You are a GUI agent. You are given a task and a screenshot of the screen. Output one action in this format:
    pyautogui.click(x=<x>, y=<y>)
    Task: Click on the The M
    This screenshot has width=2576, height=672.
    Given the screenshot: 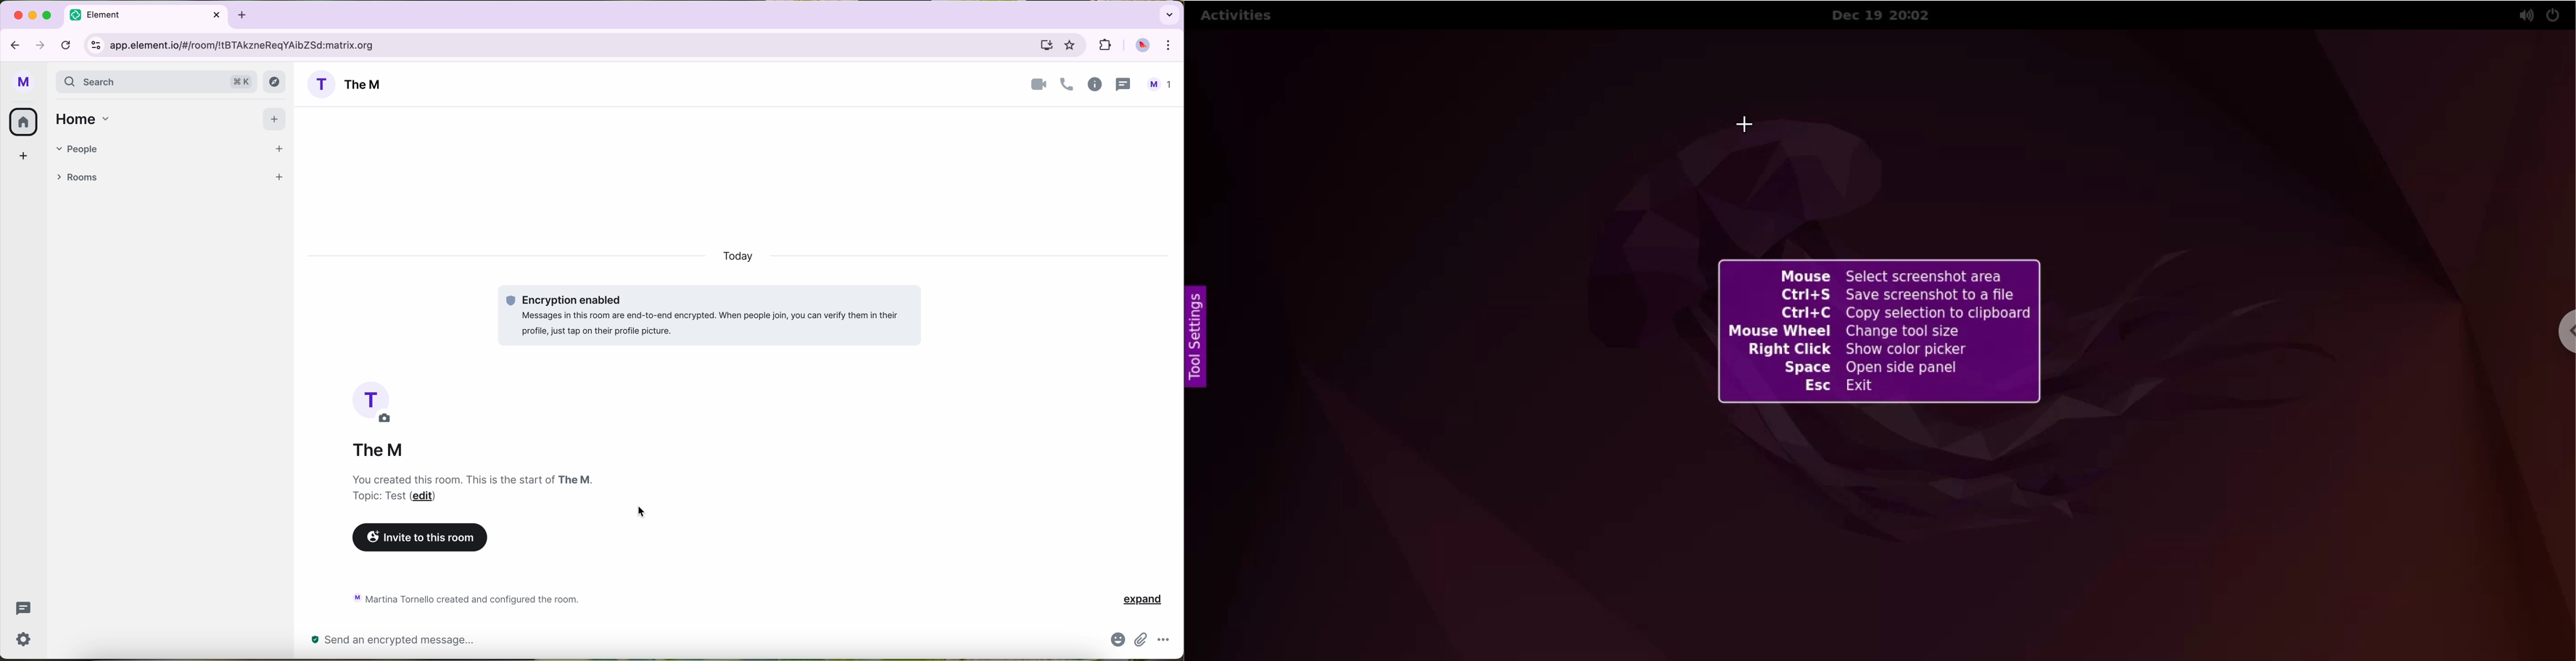 What is the action you would take?
    pyautogui.click(x=385, y=450)
    